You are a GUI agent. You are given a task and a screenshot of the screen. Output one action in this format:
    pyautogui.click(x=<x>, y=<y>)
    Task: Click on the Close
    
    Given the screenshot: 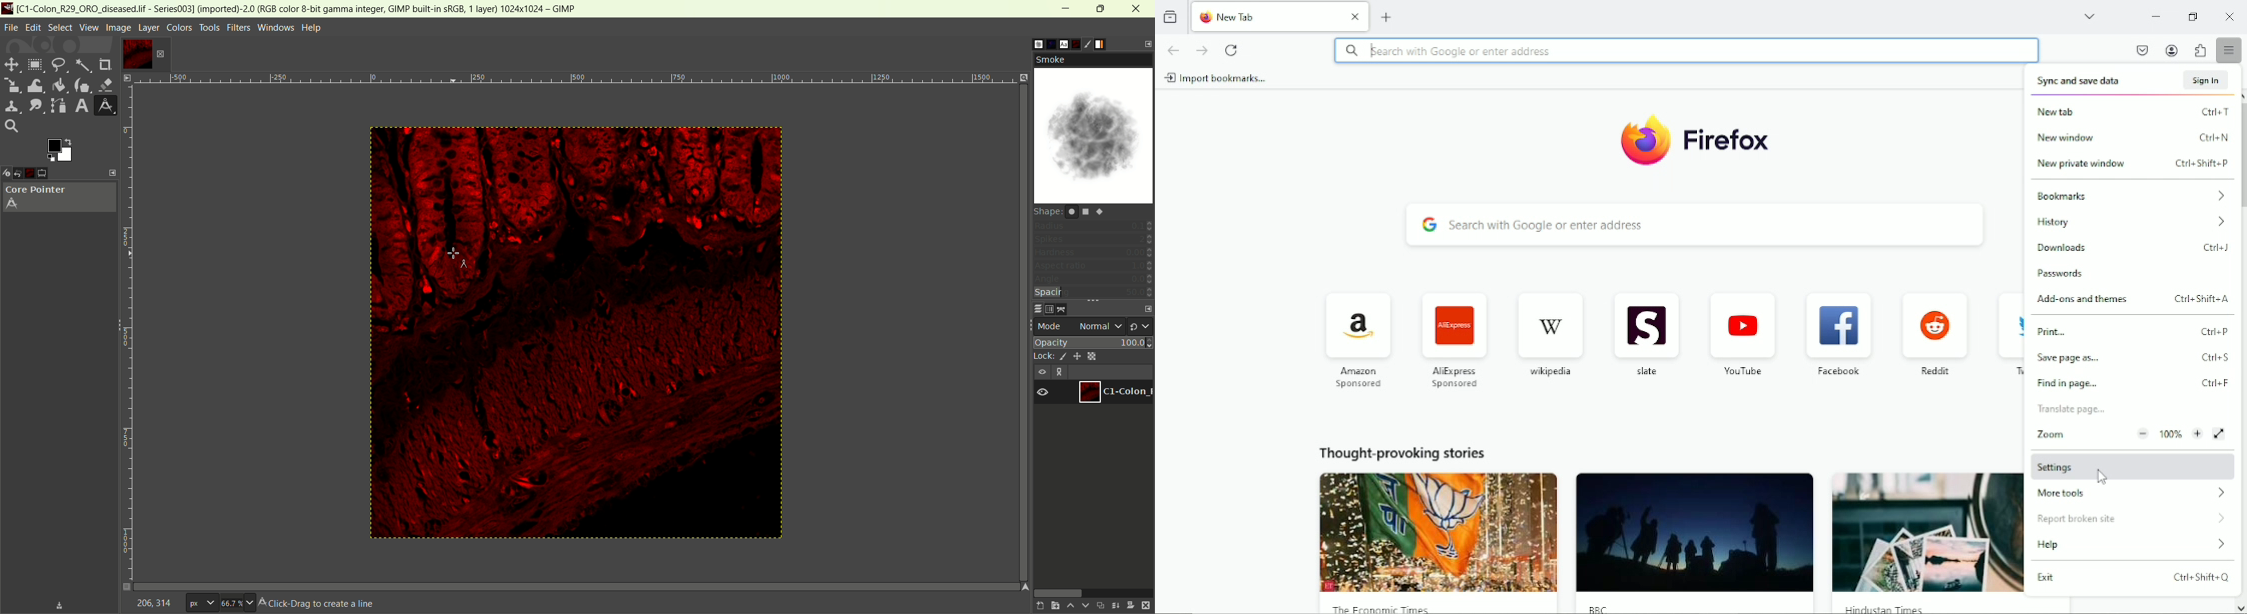 What is the action you would take?
    pyautogui.click(x=1356, y=17)
    